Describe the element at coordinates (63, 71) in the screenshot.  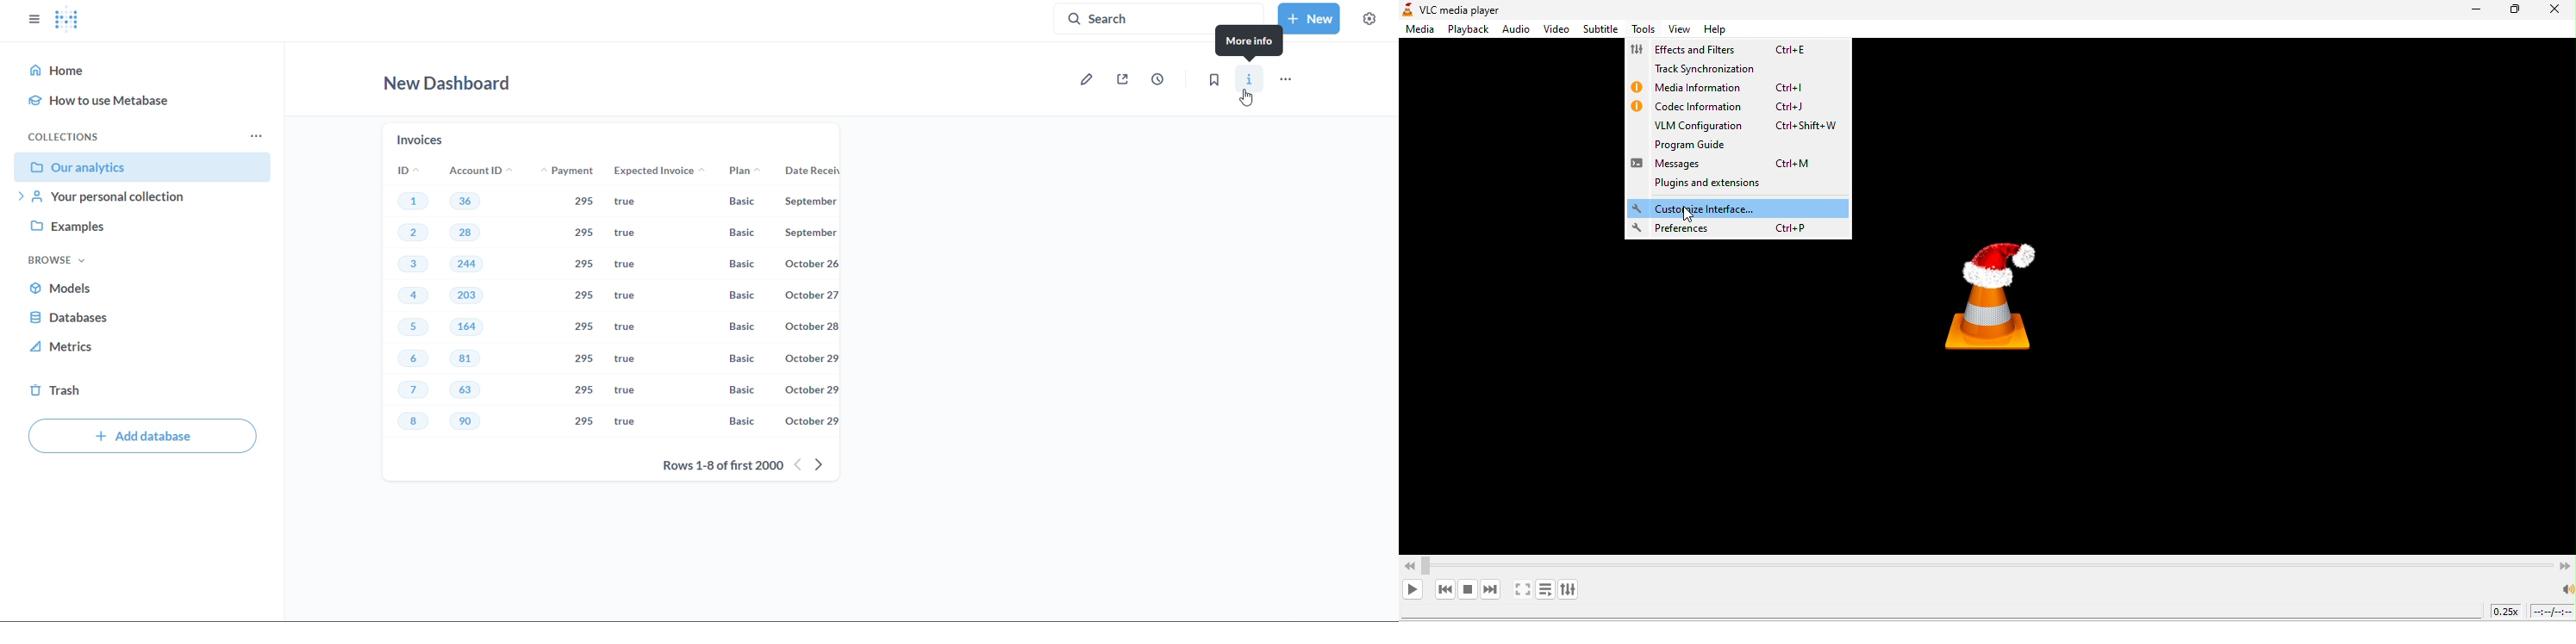
I see `home` at that location.